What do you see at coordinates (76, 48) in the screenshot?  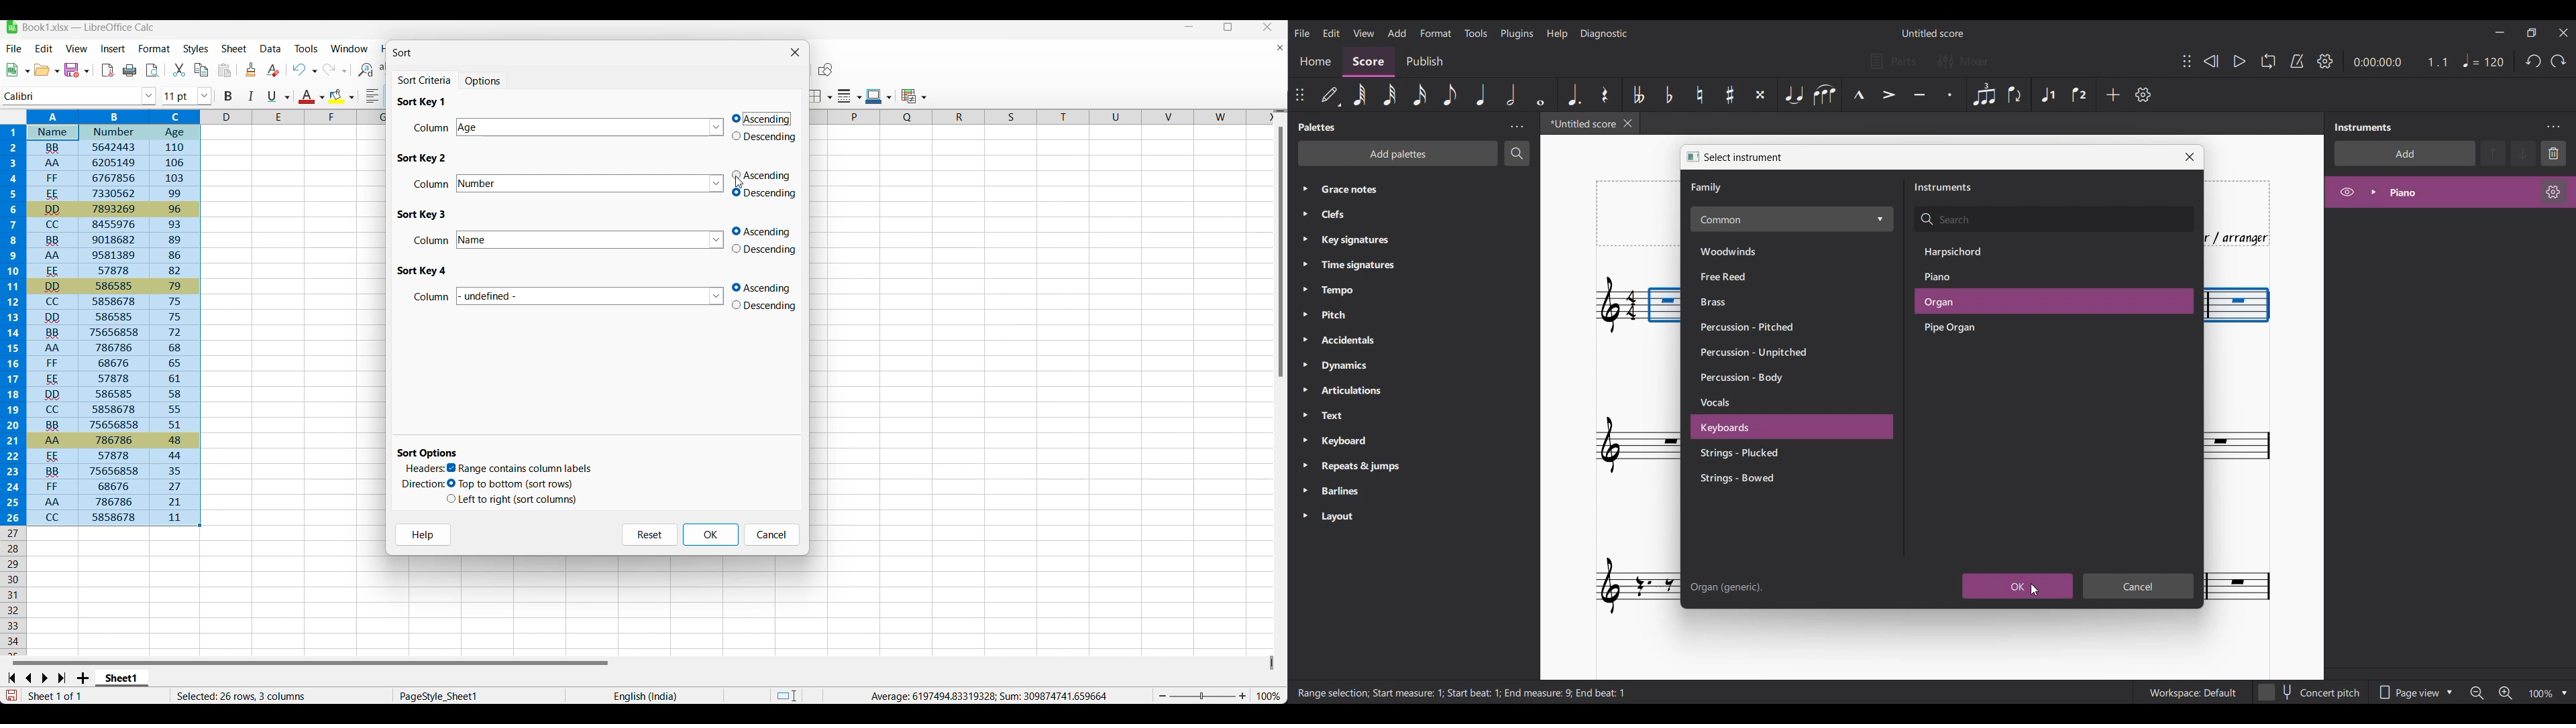 I see `View menu` at bounding box center [76, 48].